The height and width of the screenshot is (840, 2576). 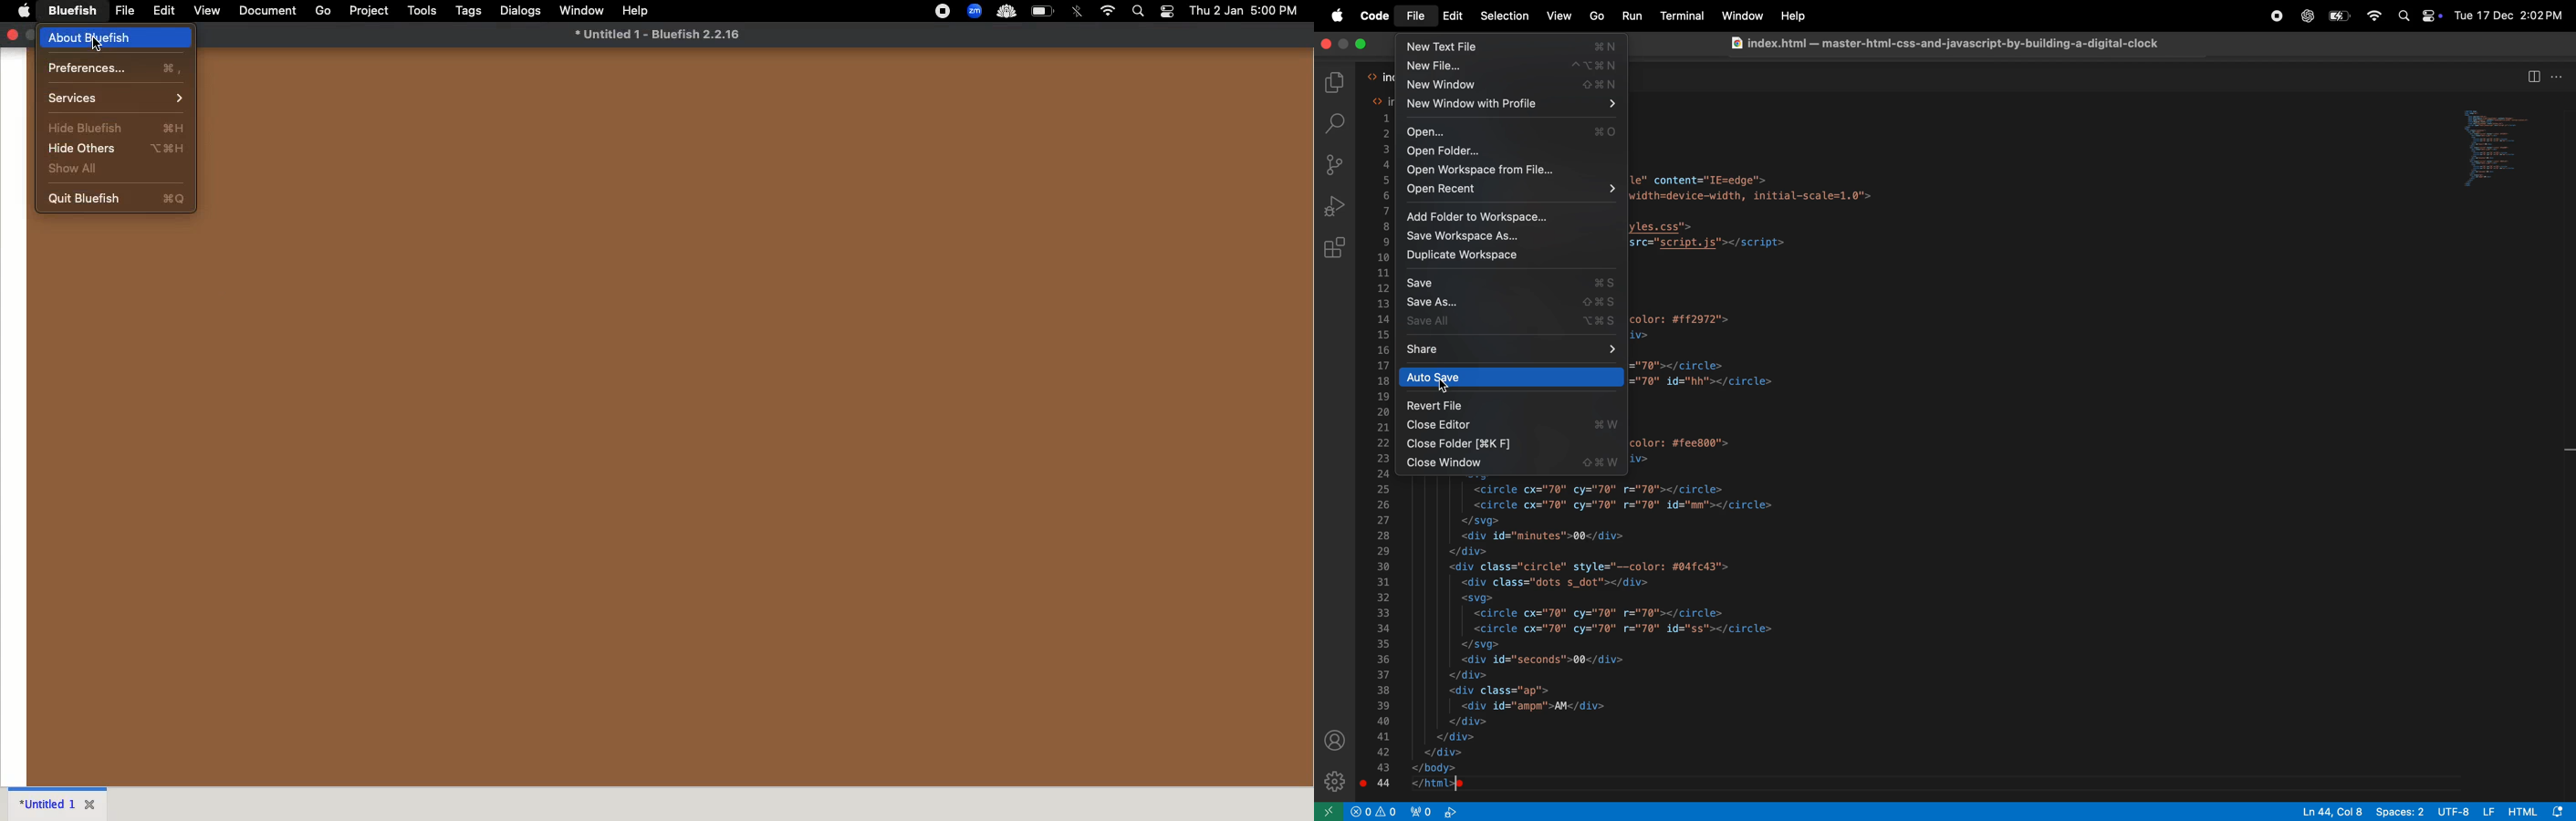 I want to click on apple widgets, so click(x=2432, y=18).